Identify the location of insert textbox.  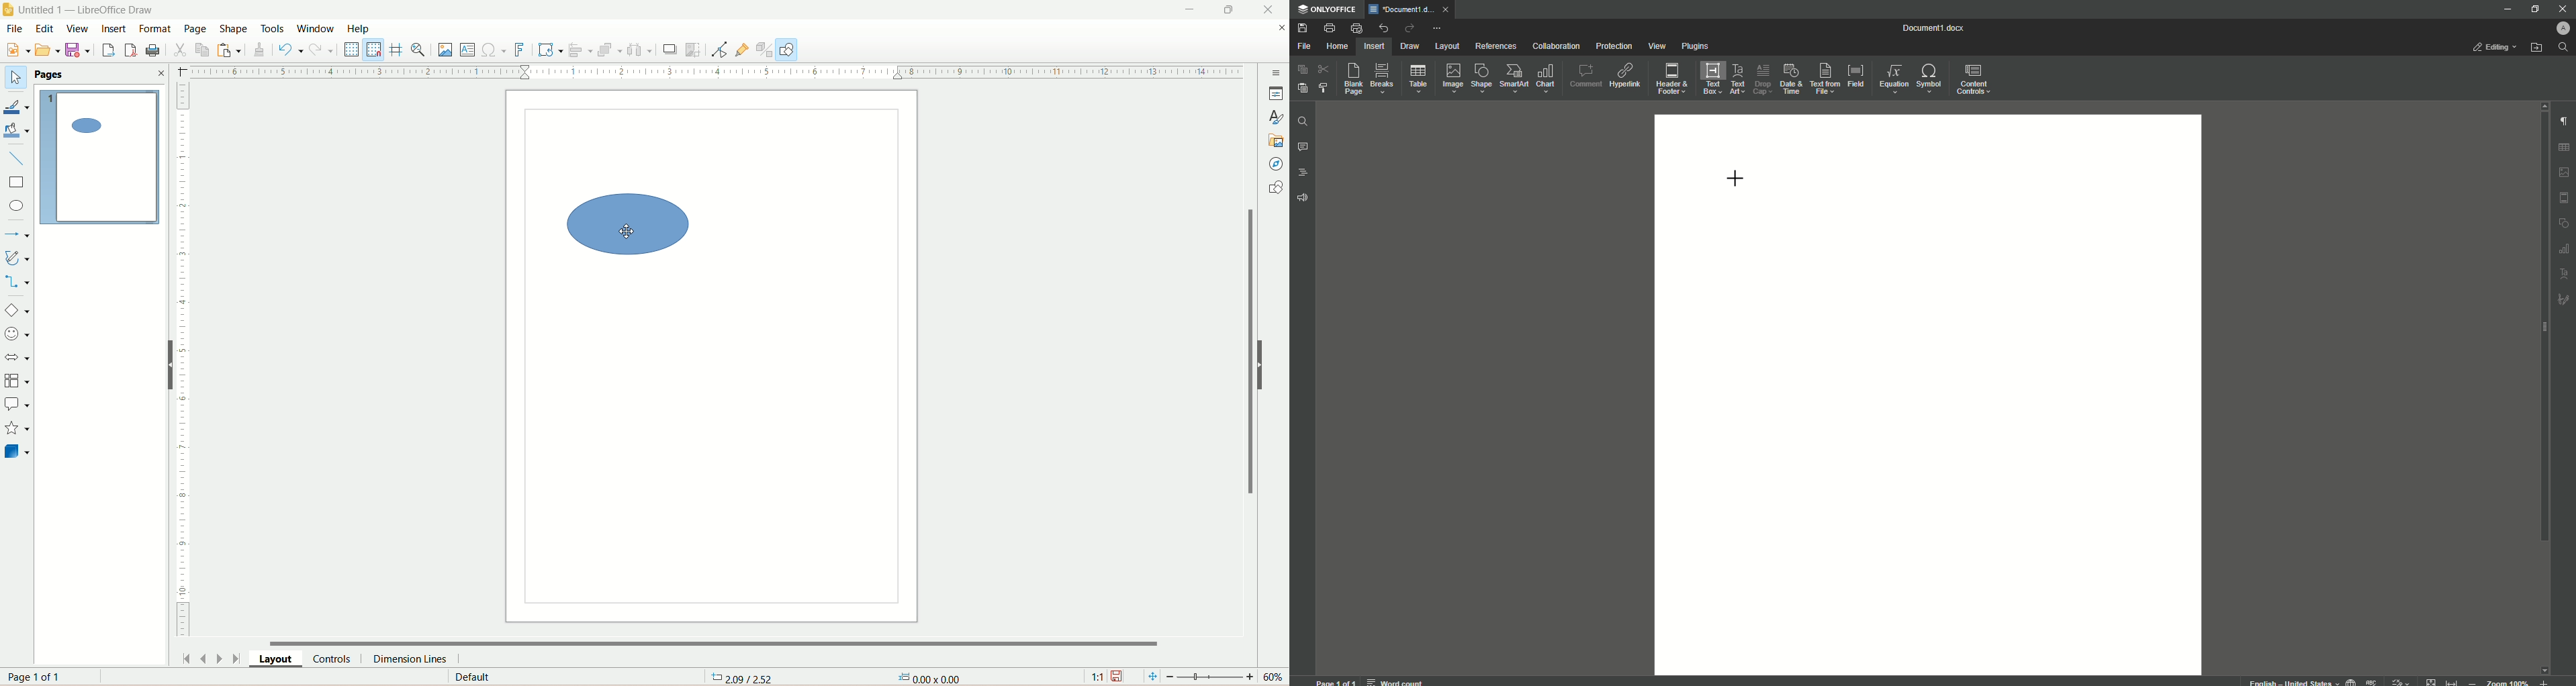
(466, 50).